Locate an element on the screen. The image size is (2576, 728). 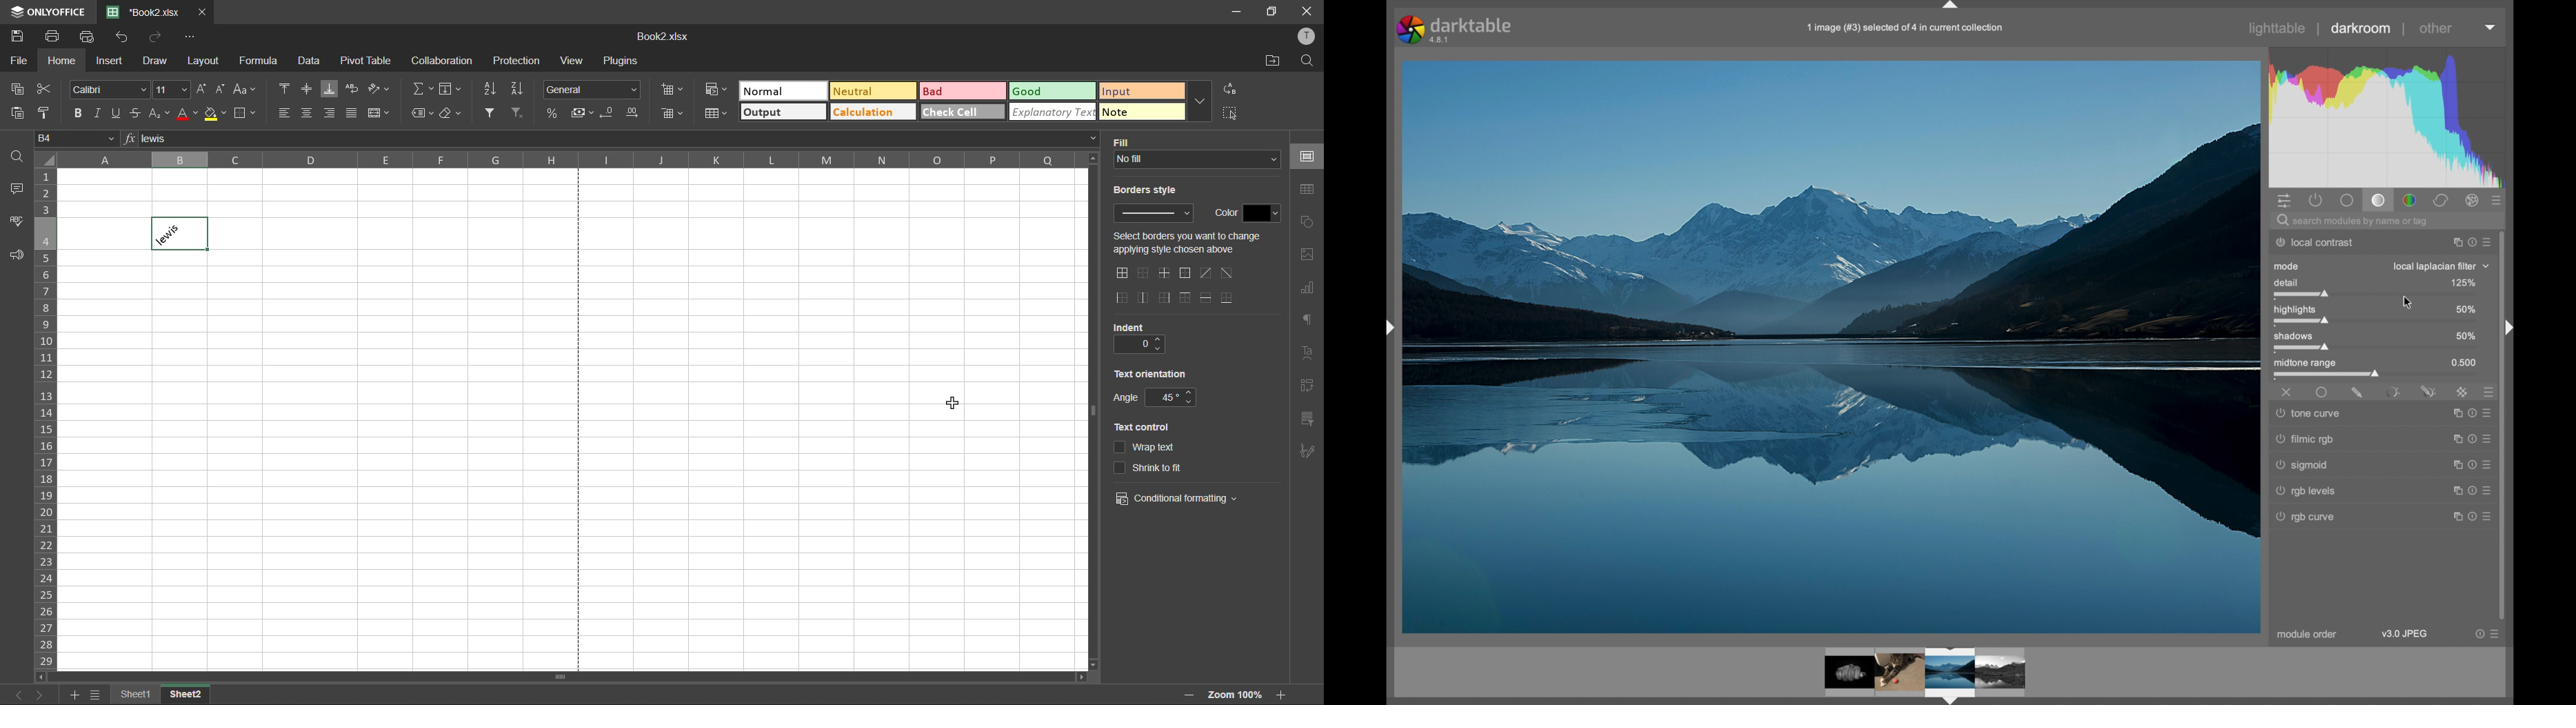
input is located at coordinates (1142, 90).